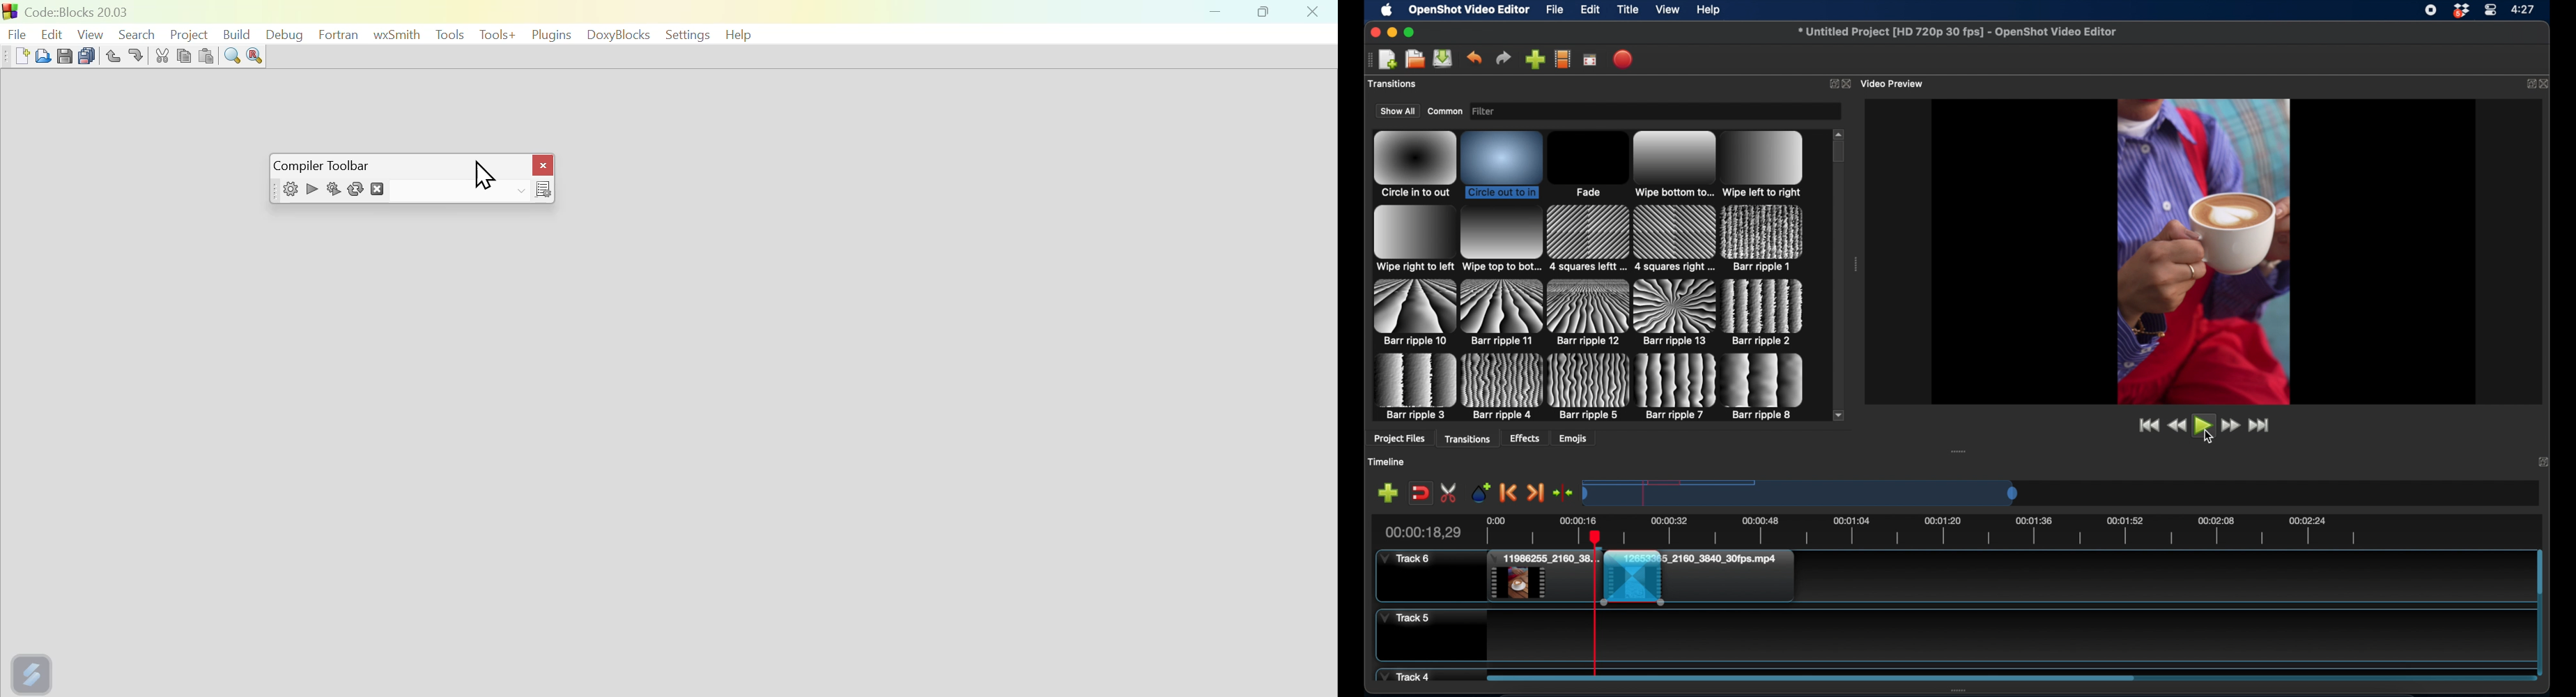 Image resolution: width=2576 pixels, height=700 pixels. I want to click on Search, so click(137, 31).